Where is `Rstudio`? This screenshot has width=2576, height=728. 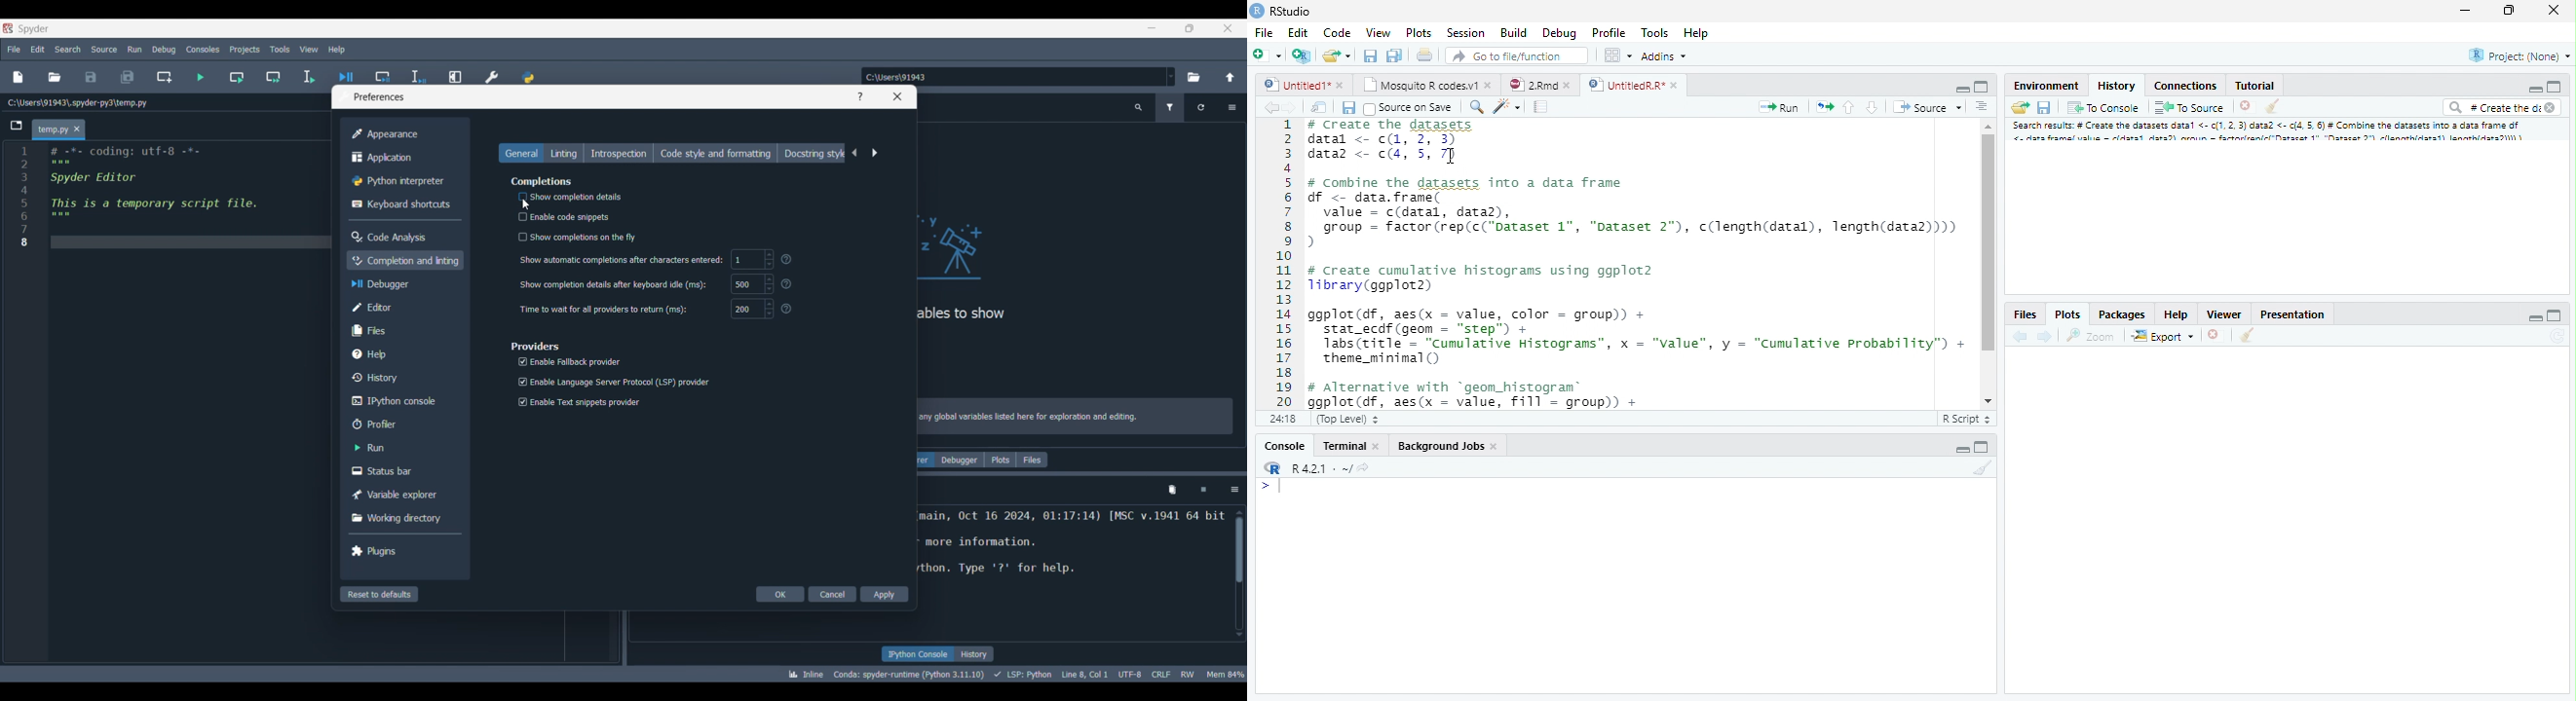
Rstudio is located at coordinates (1280, 10).